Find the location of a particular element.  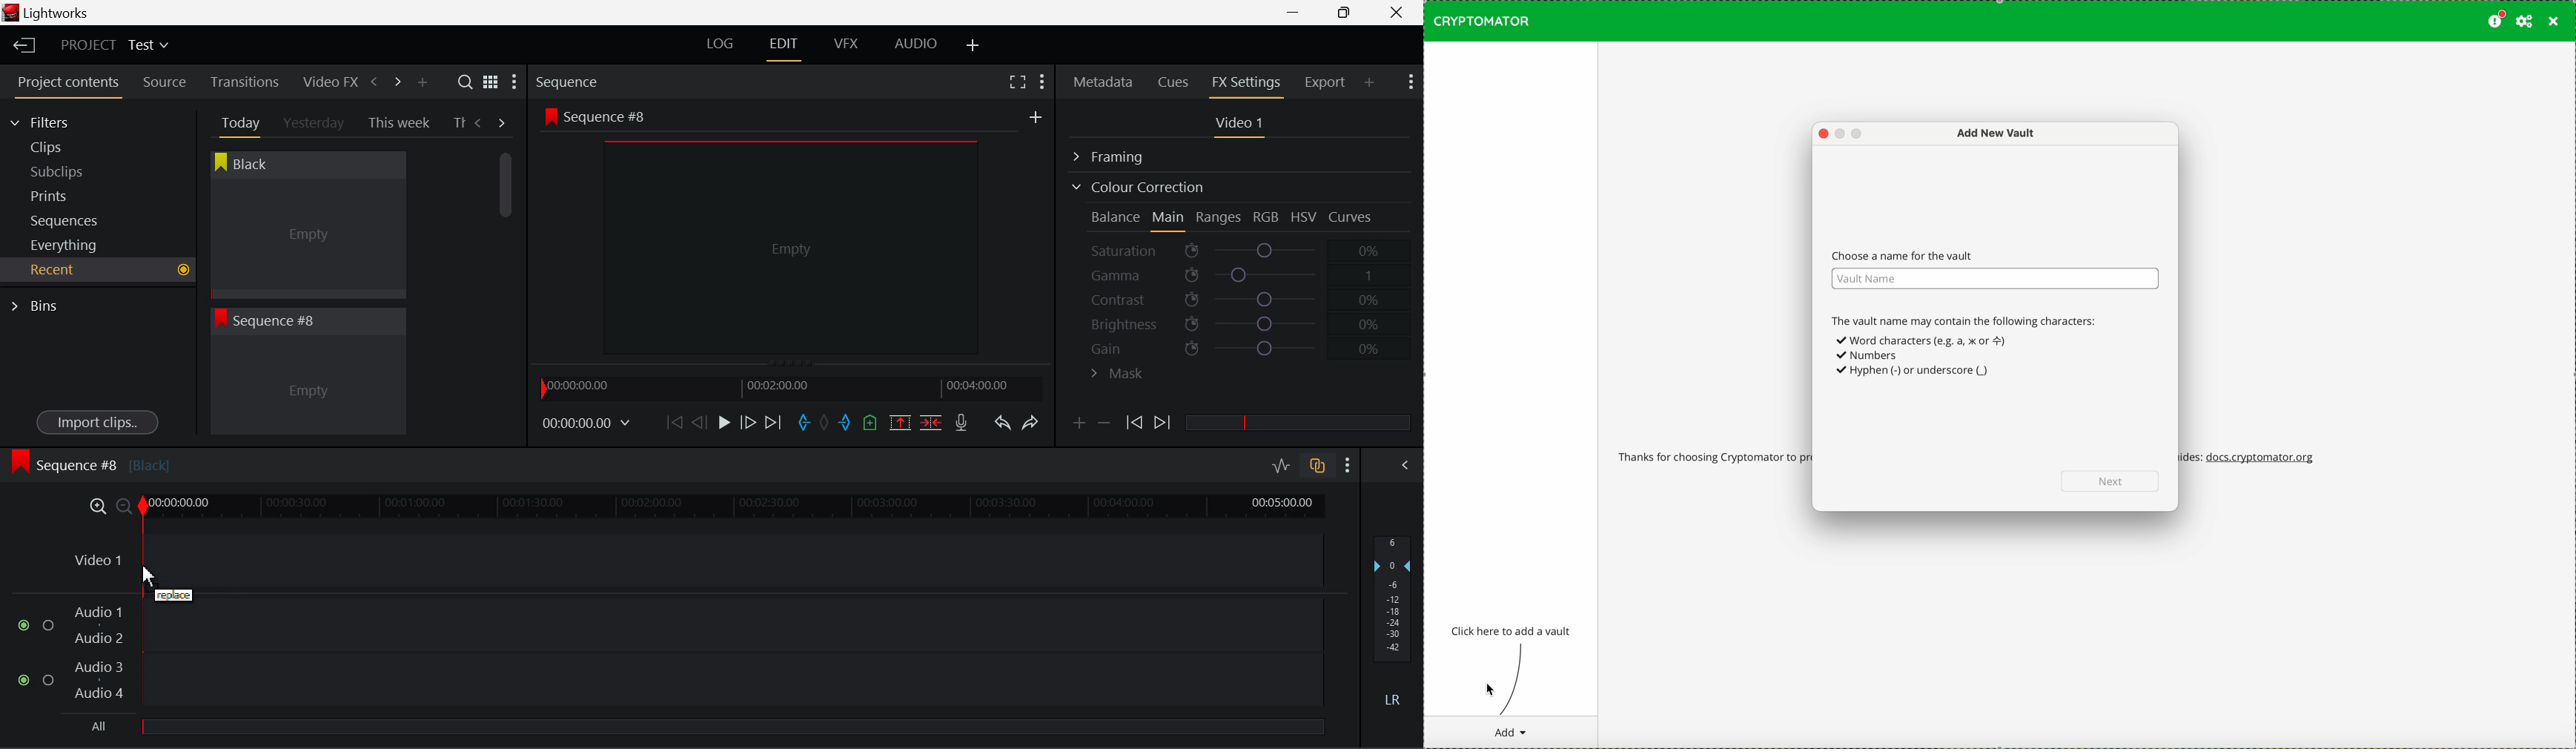

next is located at coordinates (2112, 481).